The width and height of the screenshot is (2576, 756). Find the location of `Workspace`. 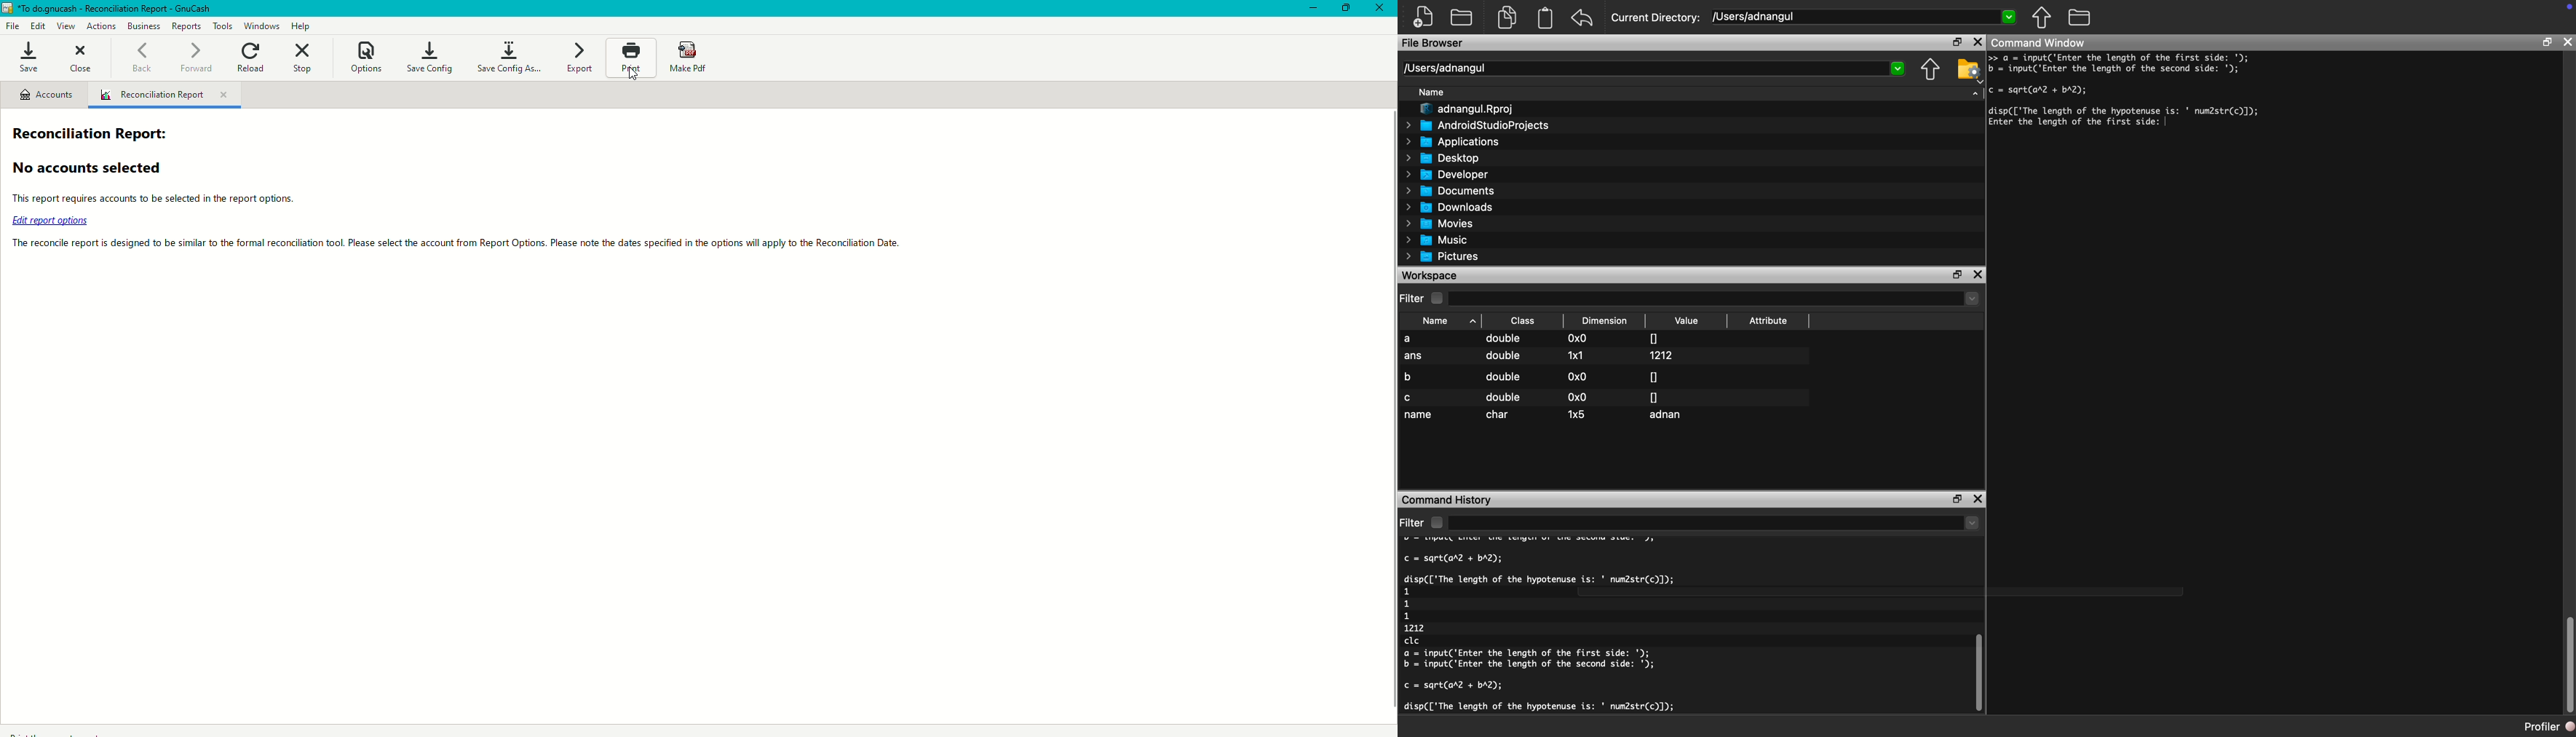

Workspace is located at coordinates (1432, 275).